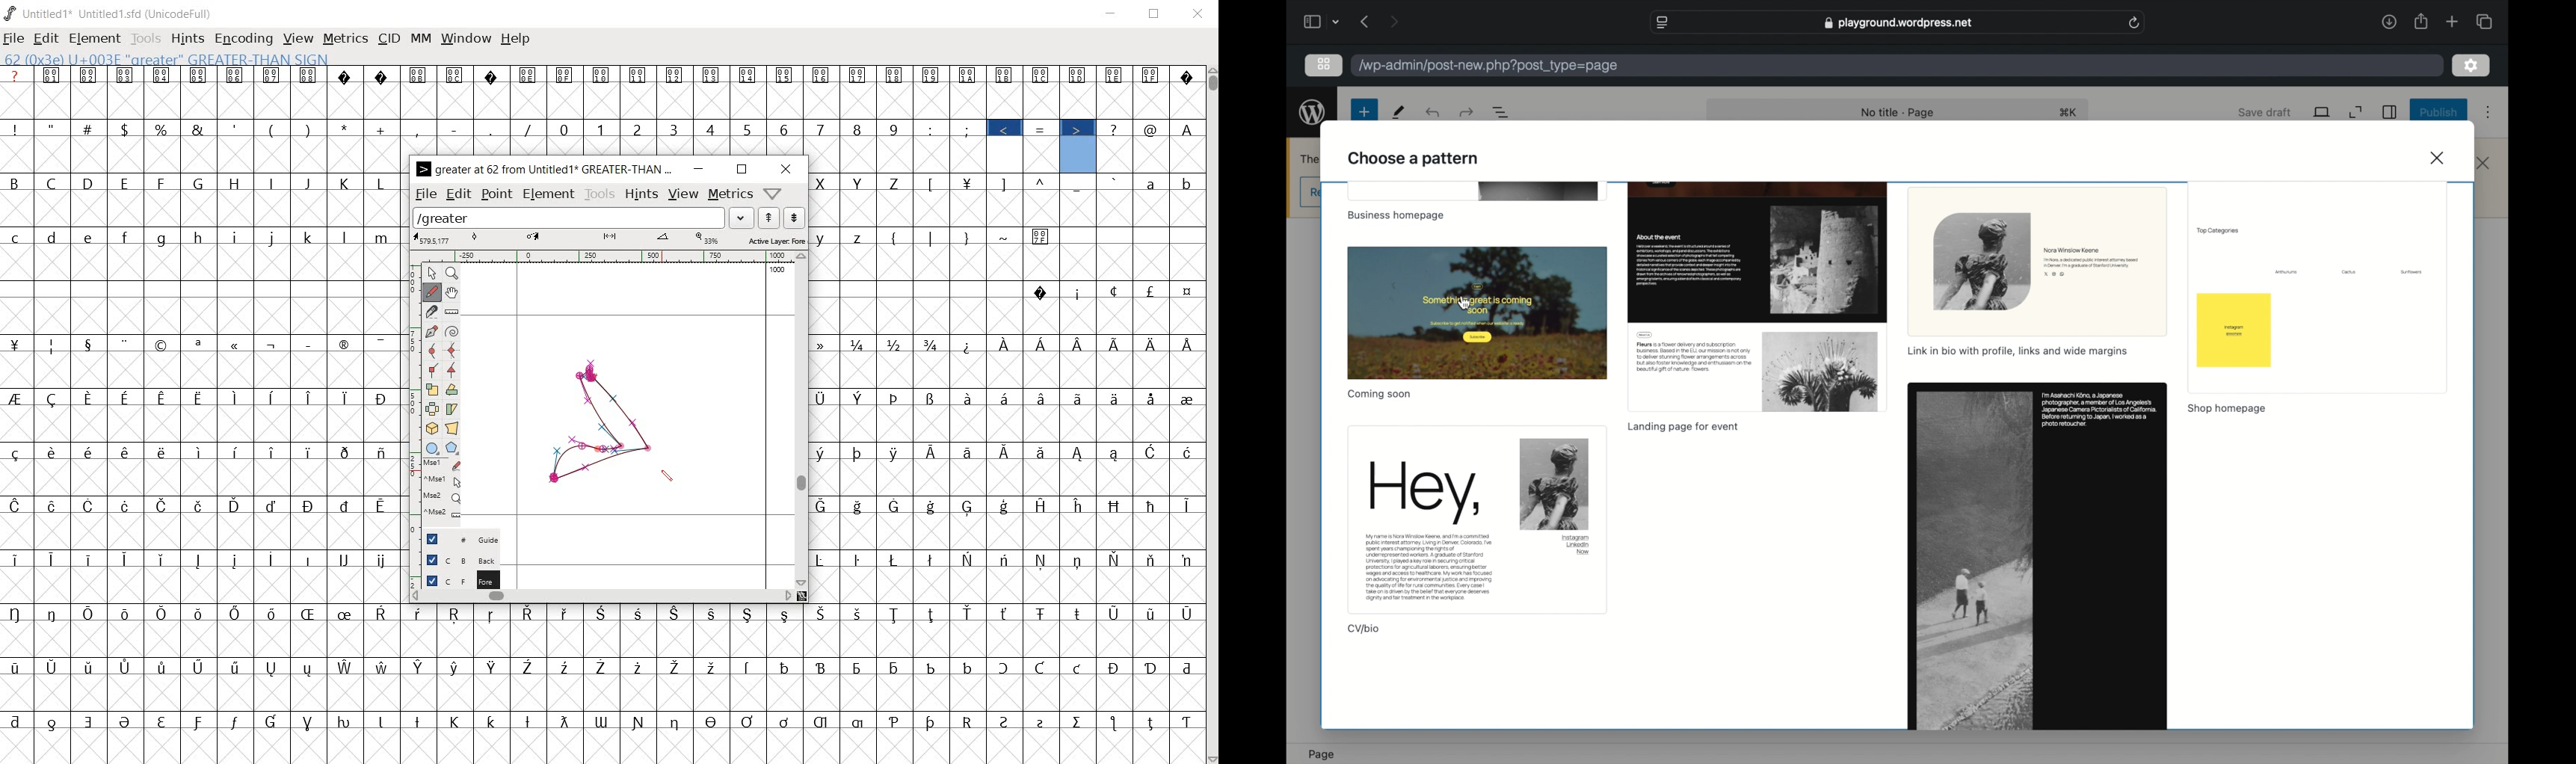 This screenshot has width=2576, height=784. What do you see at coordinates (1112, 14) in the screenshot?
I see `minimize` at bounding box center [1112, 14].